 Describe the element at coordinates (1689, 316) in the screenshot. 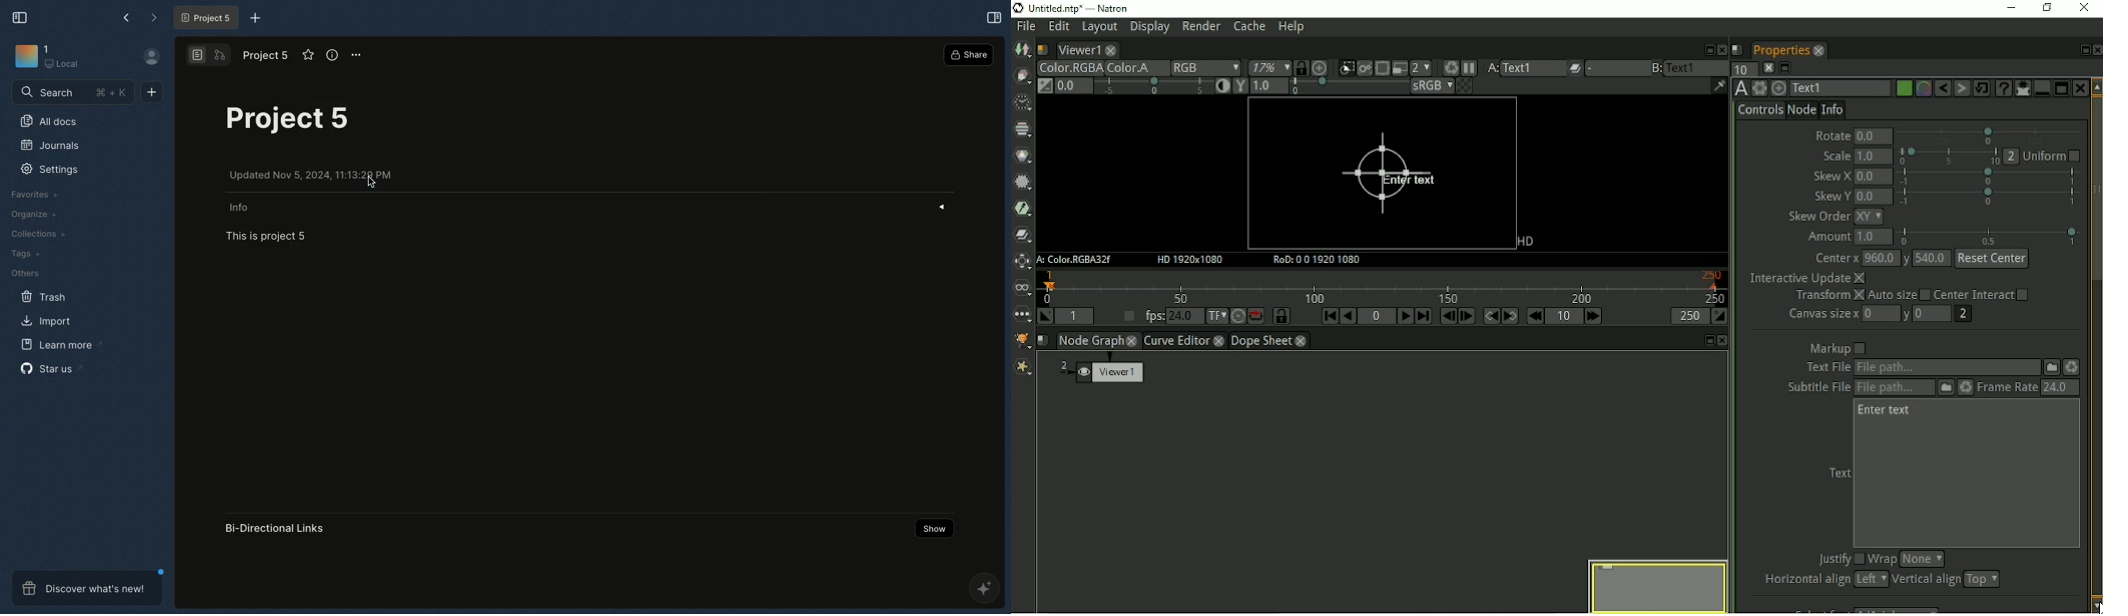

I see `The playback out point` at that location.